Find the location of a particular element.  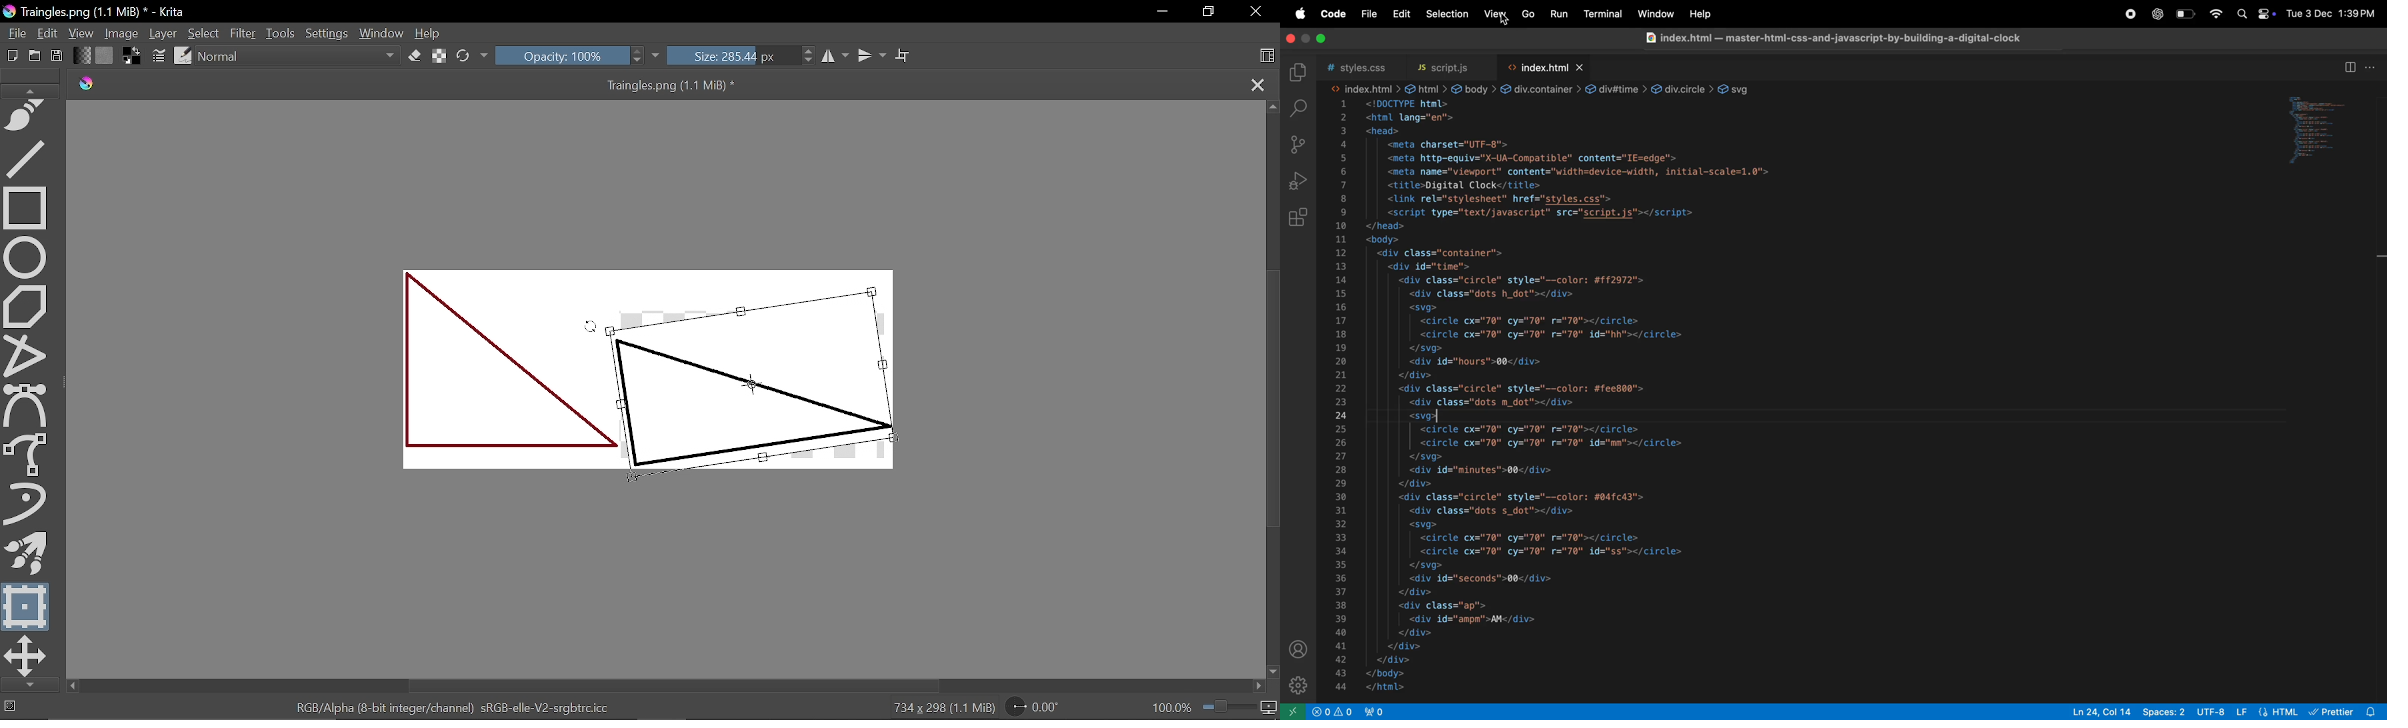

div.container is located at coordinates (1540, 87).